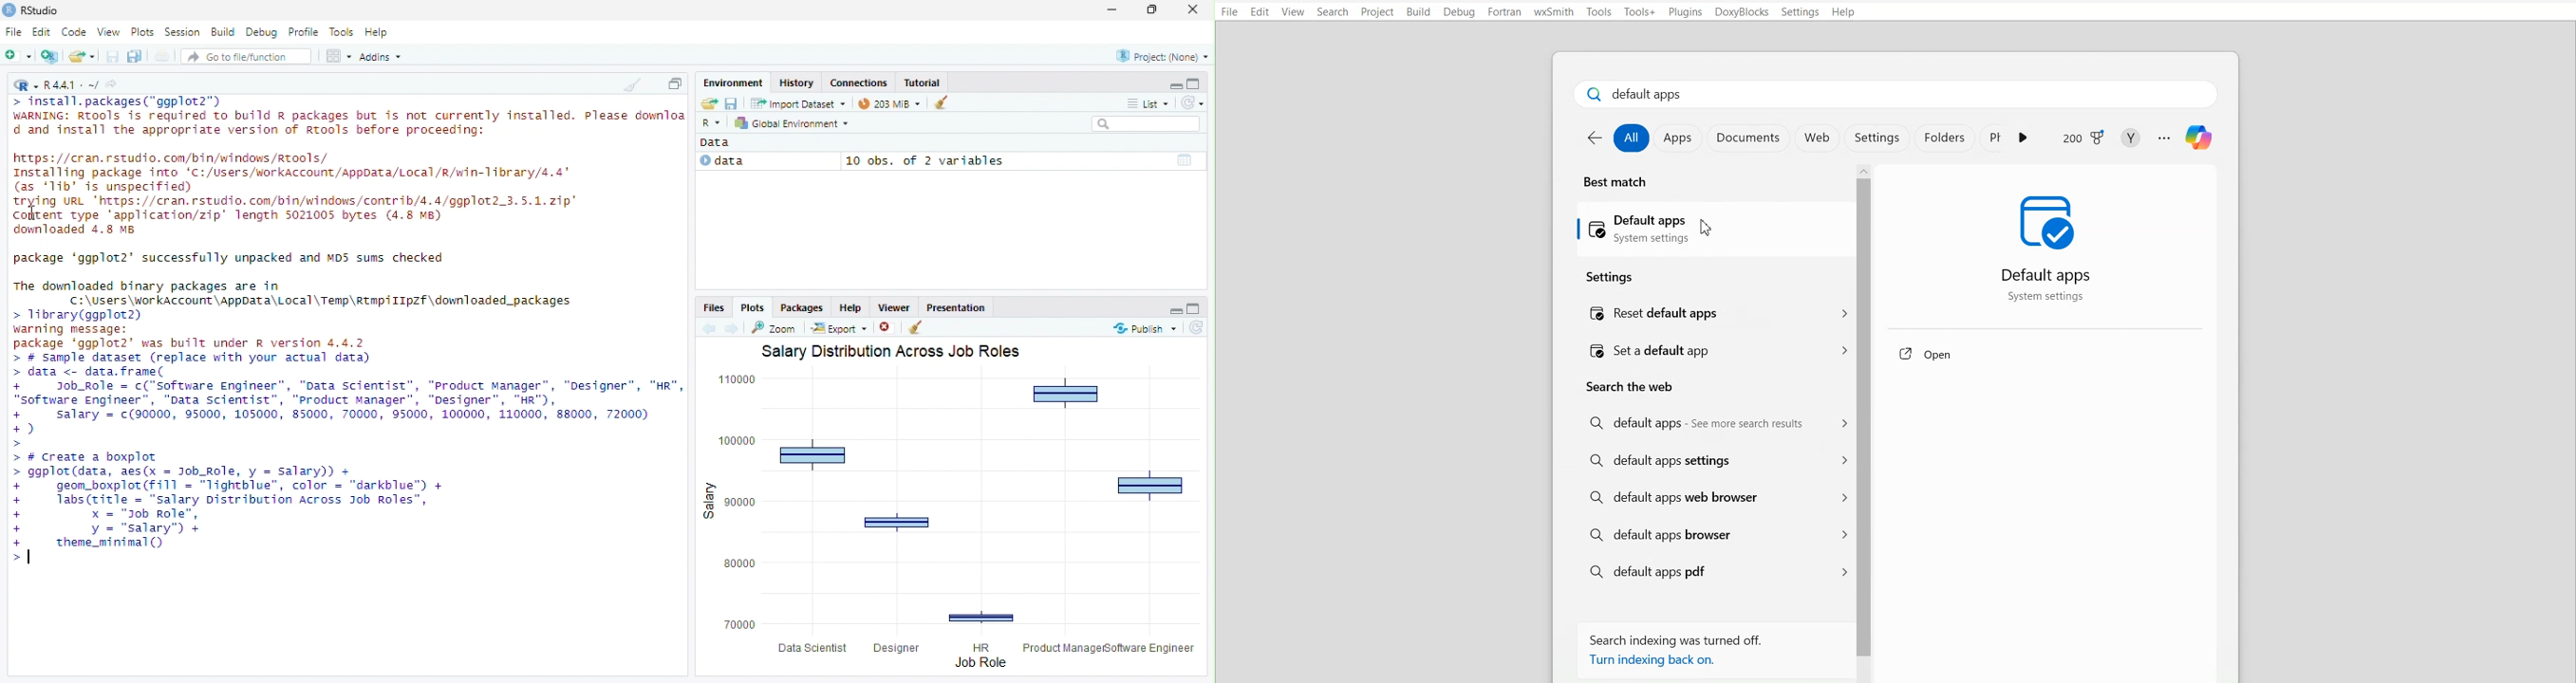 Image resolution: width=2576 pixels, height=700 pixels. What do you see at coordinates (9, 10) in the screenshot?
I see `Logo` at bounding box center [9, 10].